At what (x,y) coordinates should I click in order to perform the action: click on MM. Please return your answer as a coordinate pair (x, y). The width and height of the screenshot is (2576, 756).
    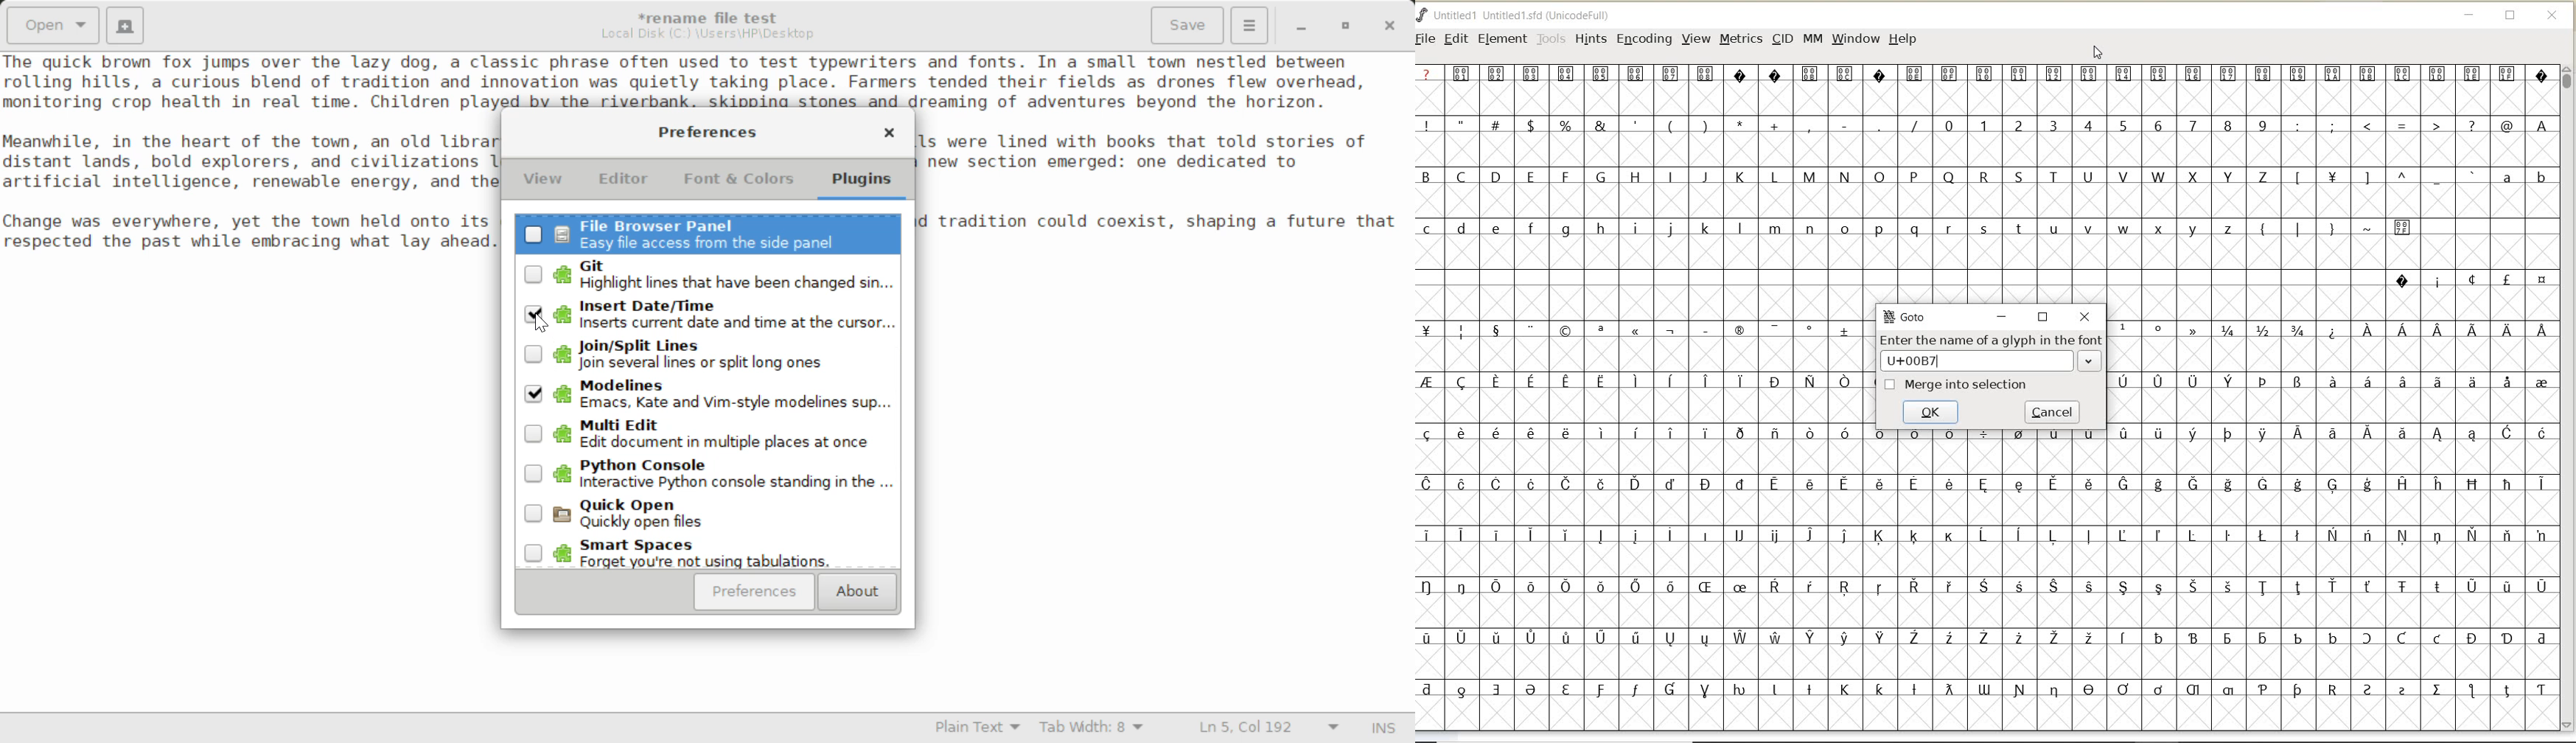
    Looking at the image, I should click on (1813, 39).